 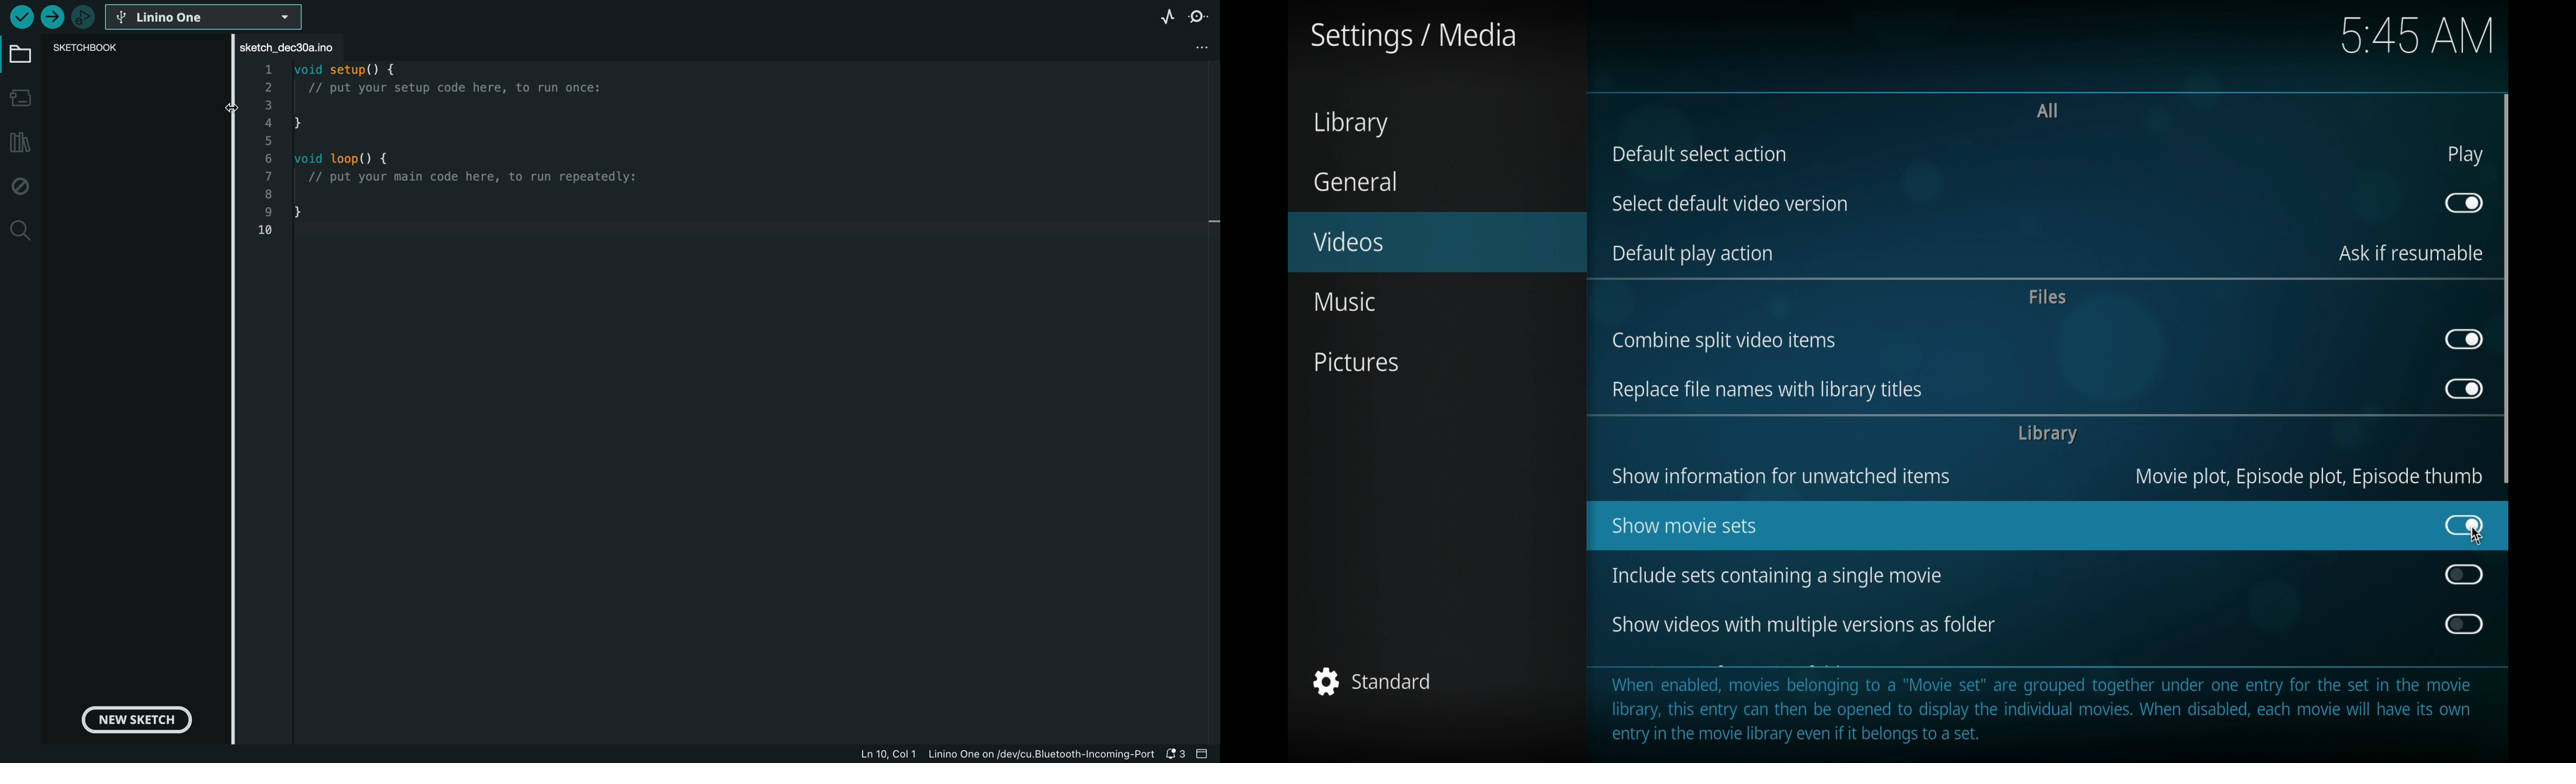 What do you see at coordinates (2463, 203) in the screenshot?
I see `toggle  button` at bounding box center [2463, 203].